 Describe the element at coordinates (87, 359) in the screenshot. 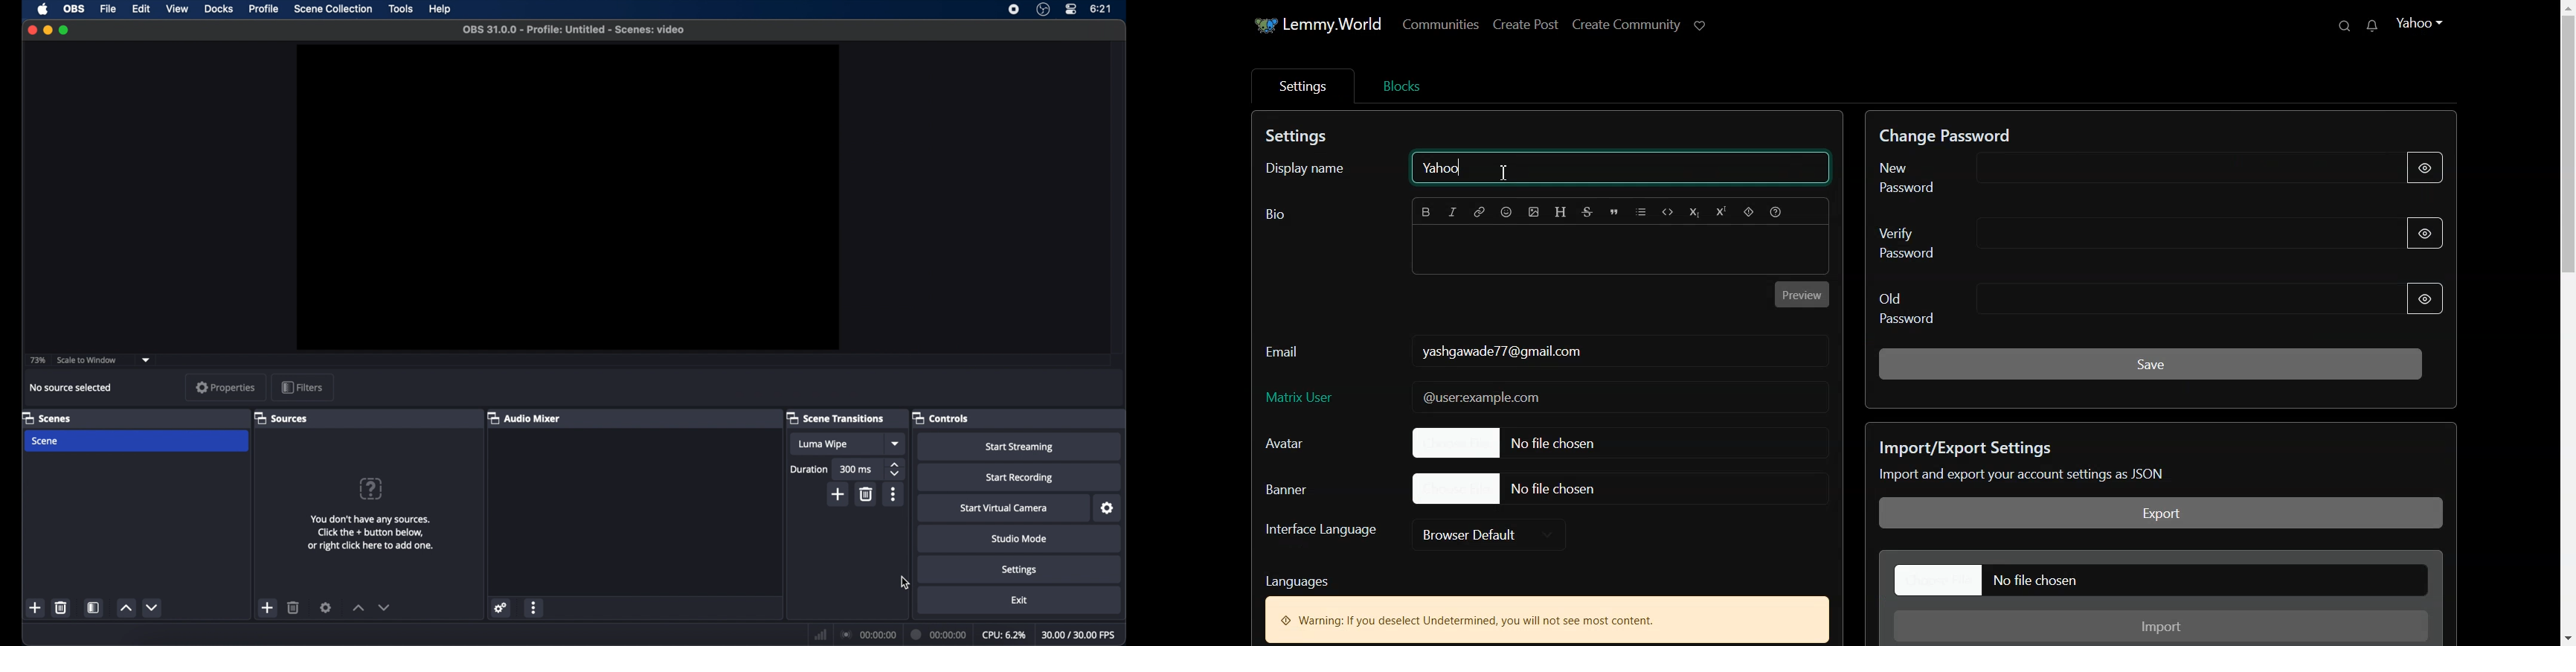

I see `scale to window` at that location.